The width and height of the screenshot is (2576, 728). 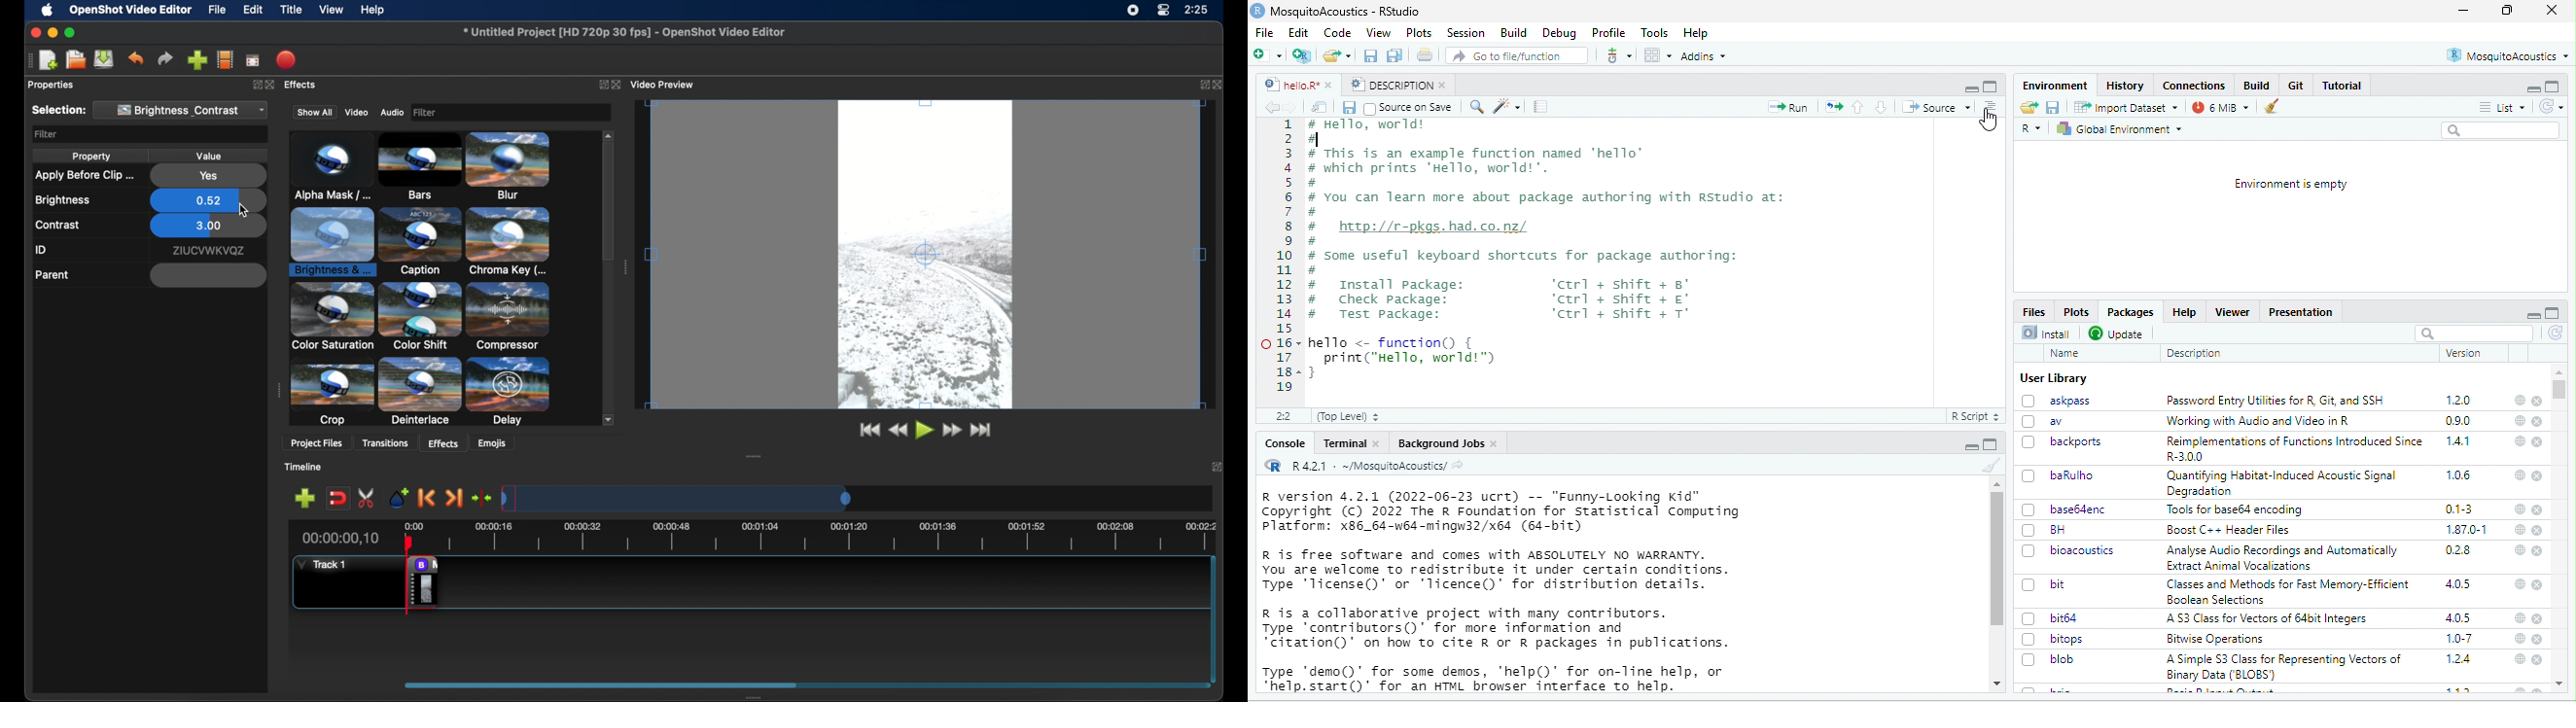 I want to click on close, so click(x=2538, y=641).